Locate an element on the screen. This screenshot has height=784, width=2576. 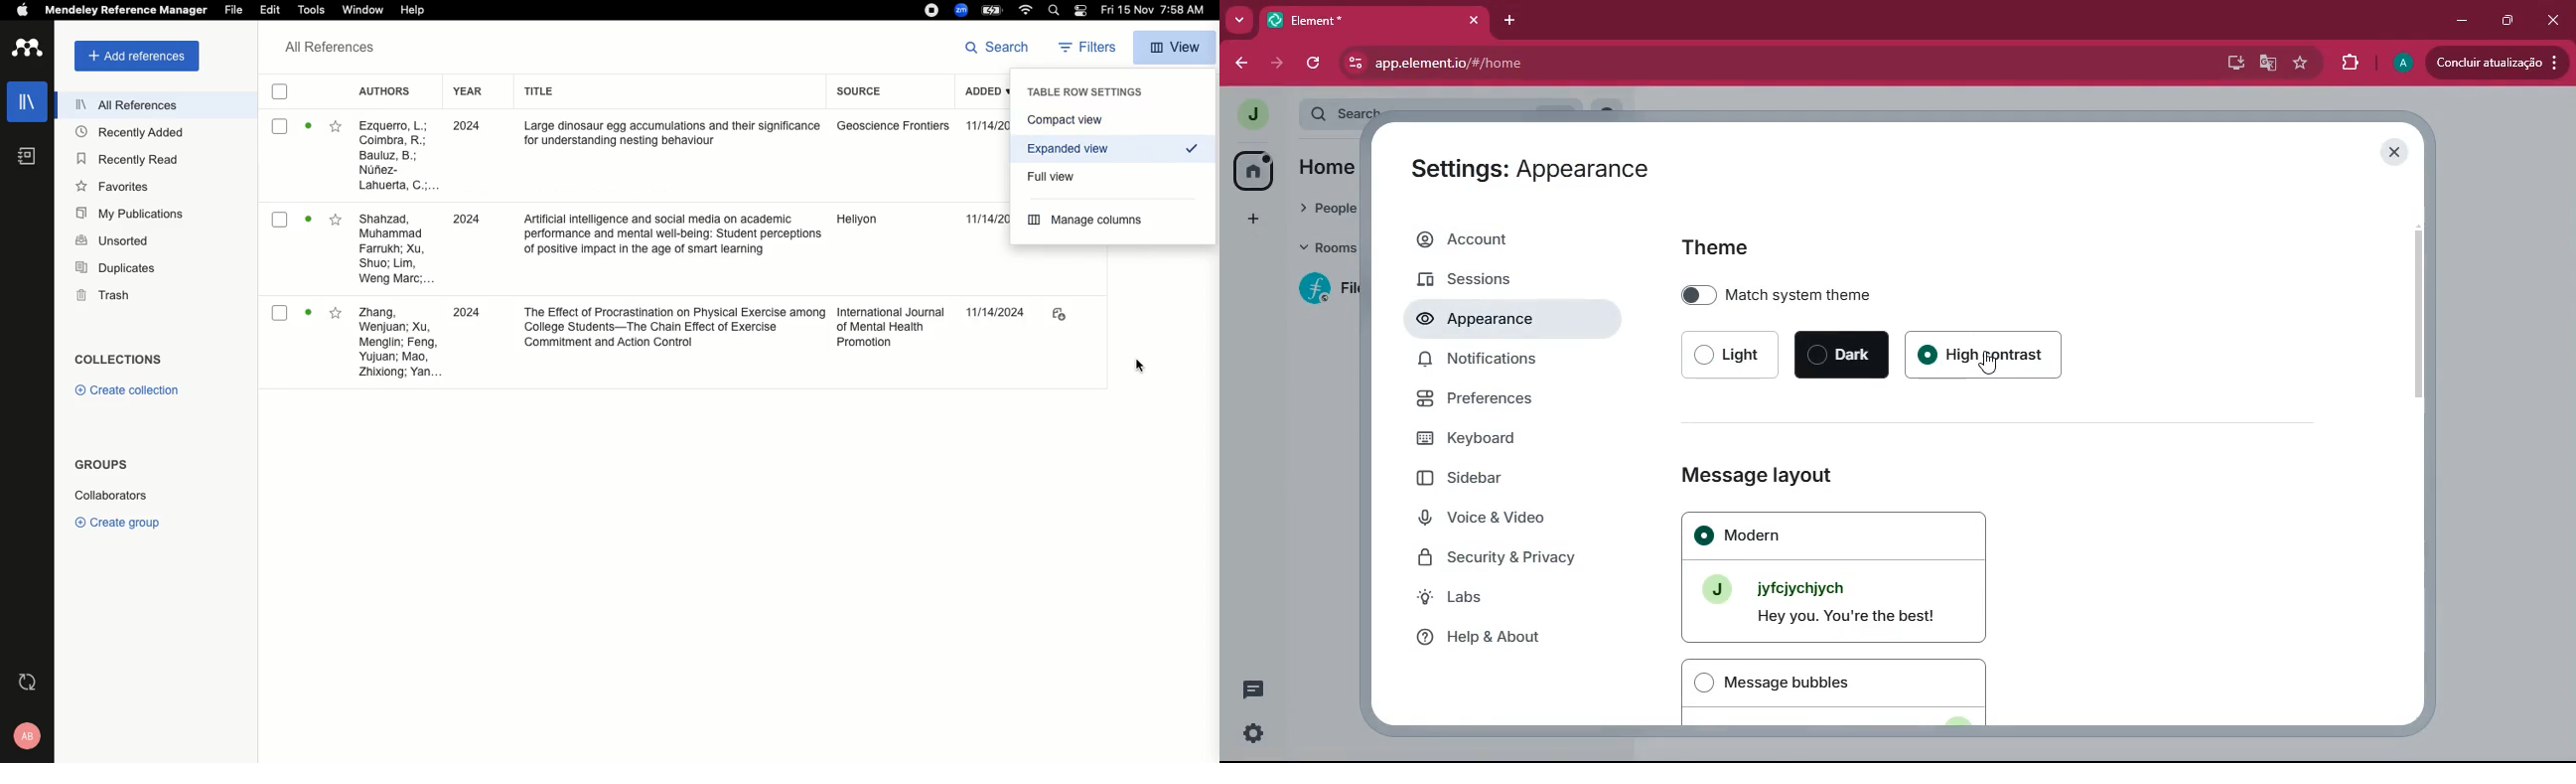
Notebook is located at coordinates (25, 159).